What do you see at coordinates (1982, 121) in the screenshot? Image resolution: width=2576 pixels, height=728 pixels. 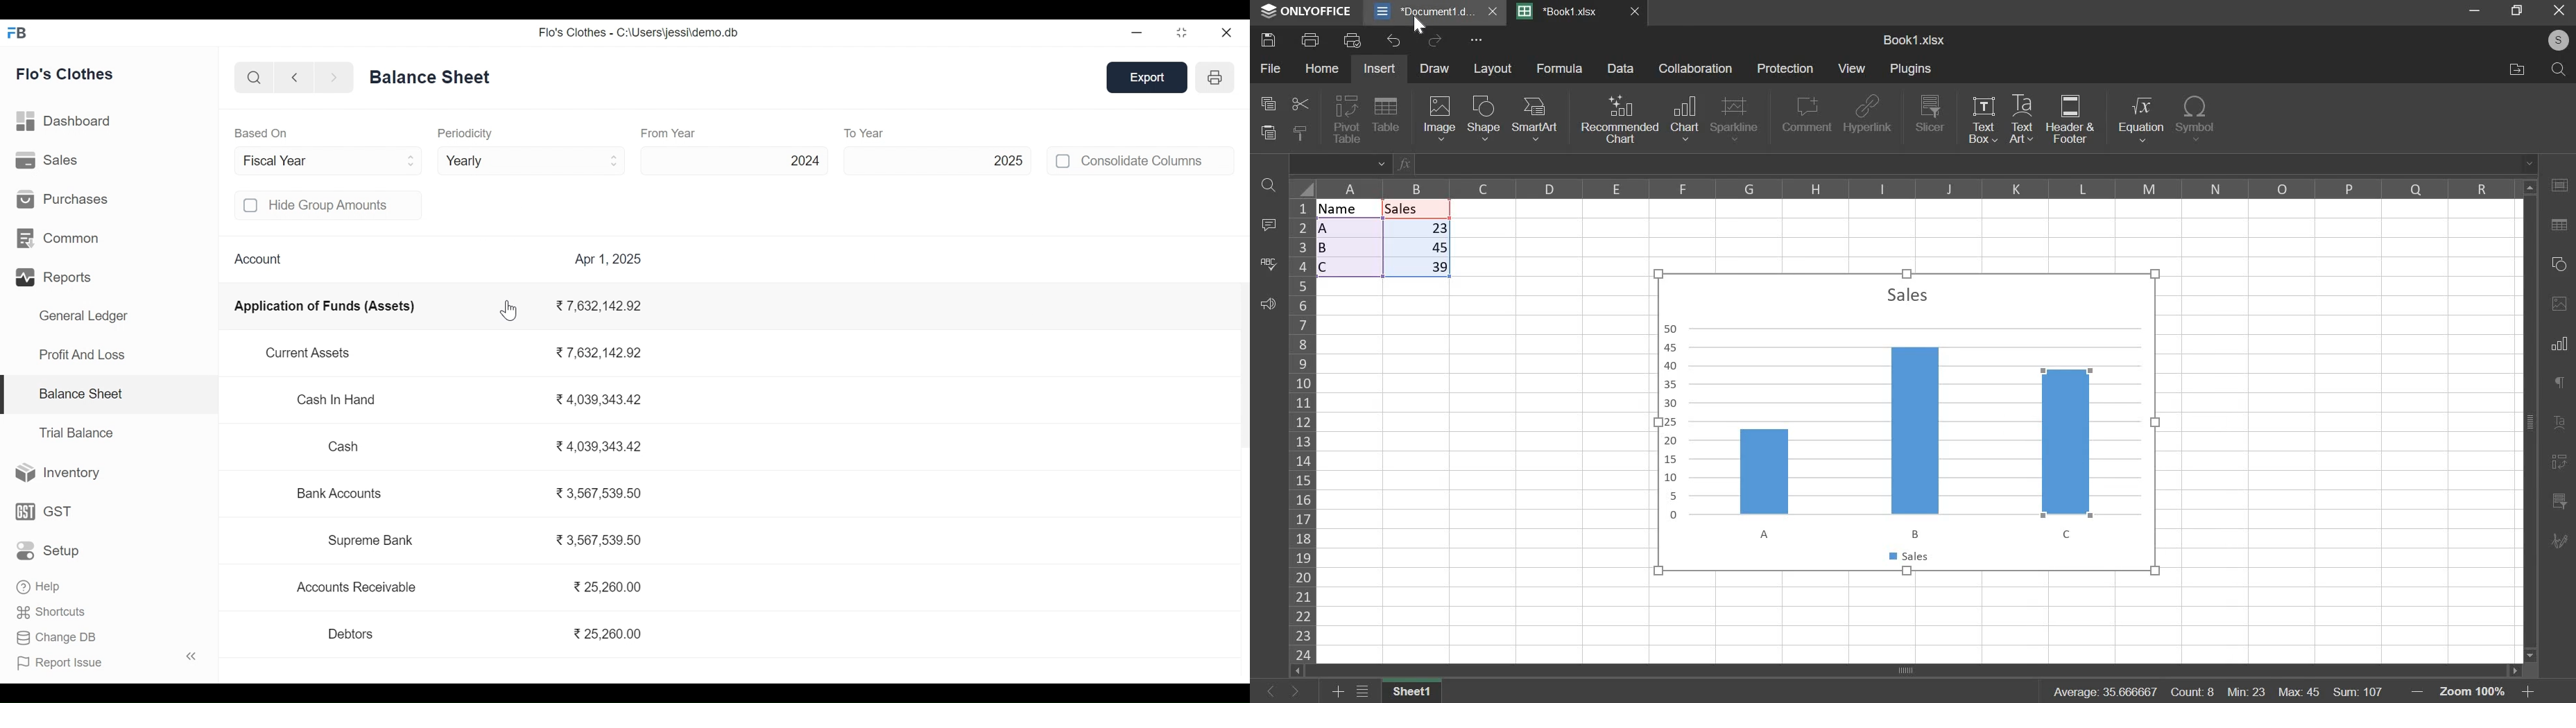 I see `text box` at bounding box center [1982, 121].